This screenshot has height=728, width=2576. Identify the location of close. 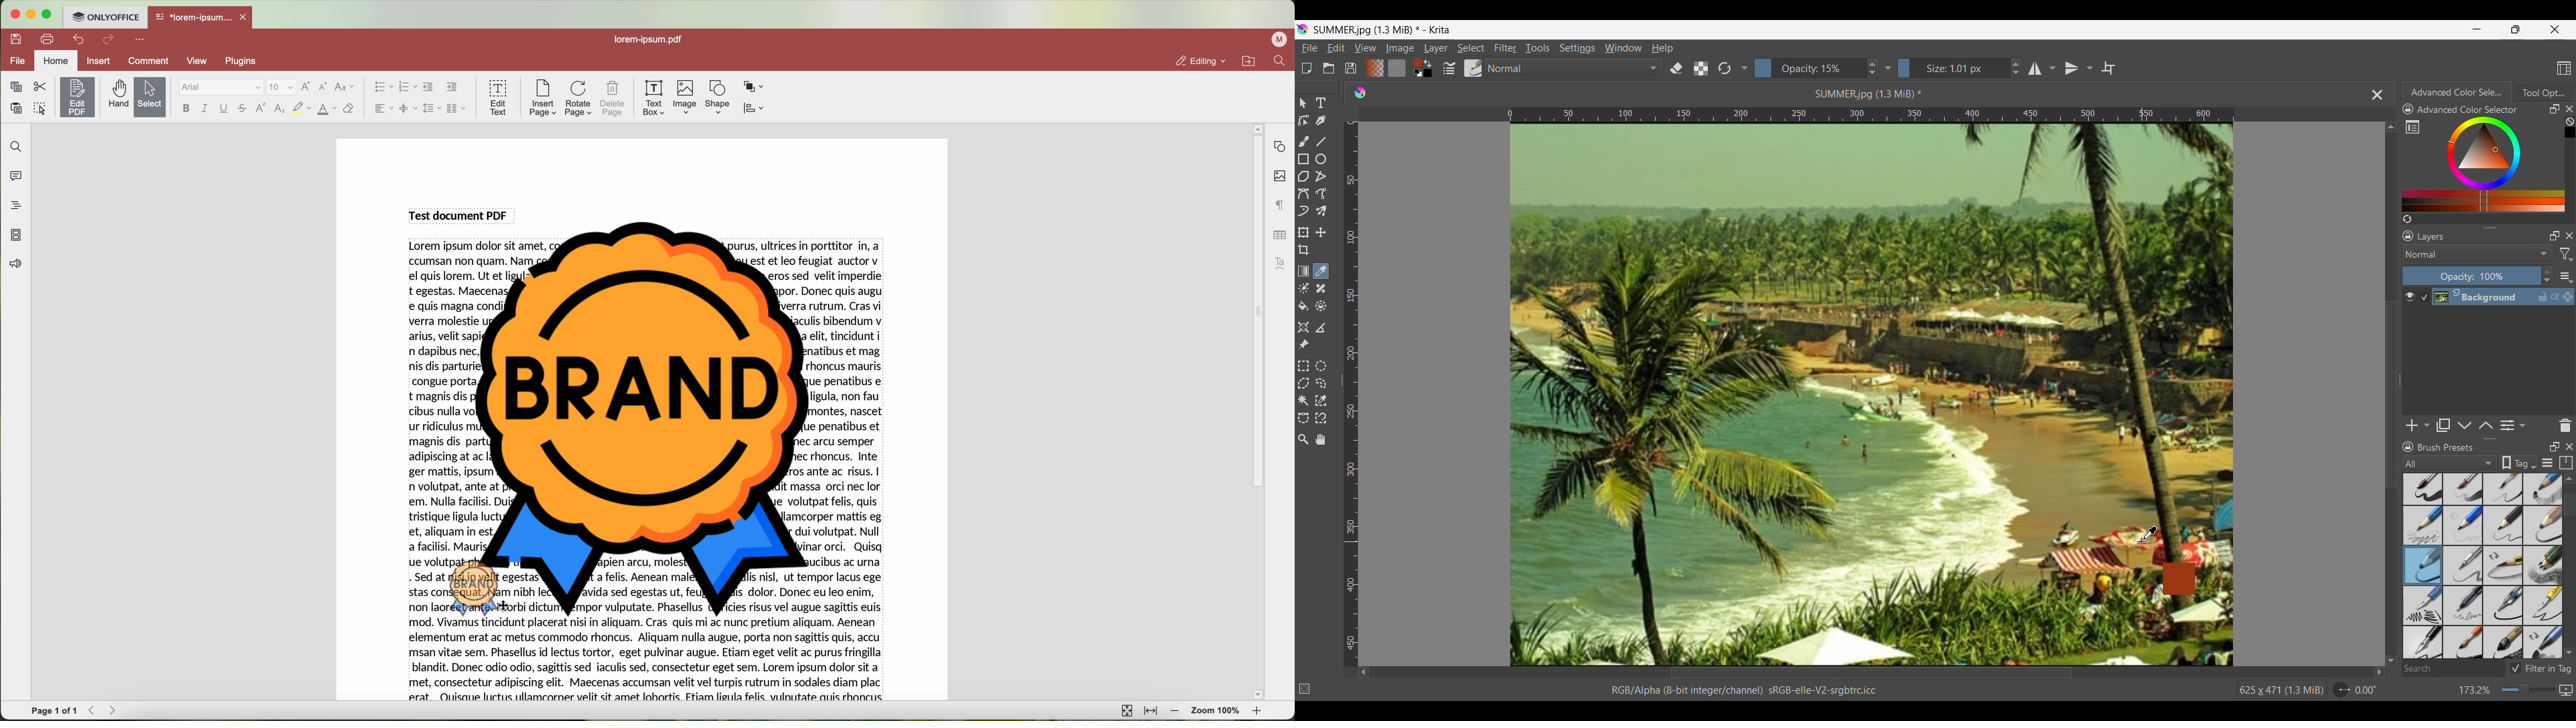
(245, 17).